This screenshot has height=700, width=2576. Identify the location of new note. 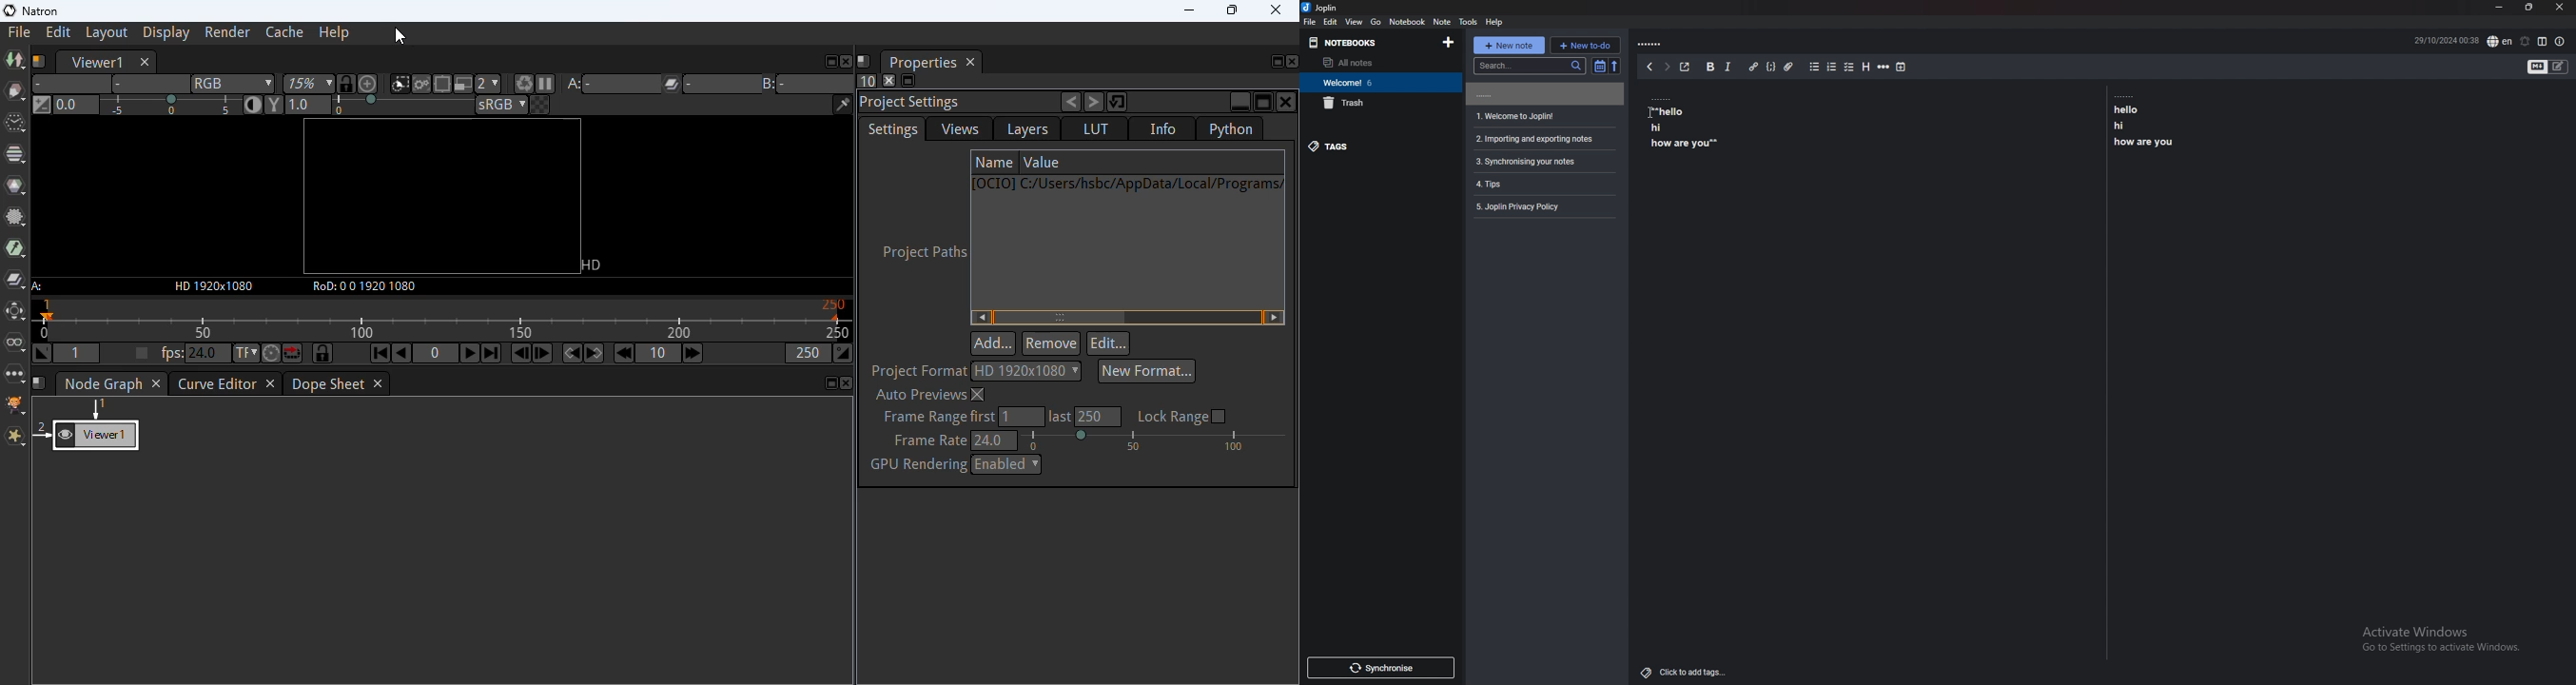
(1508, 45).